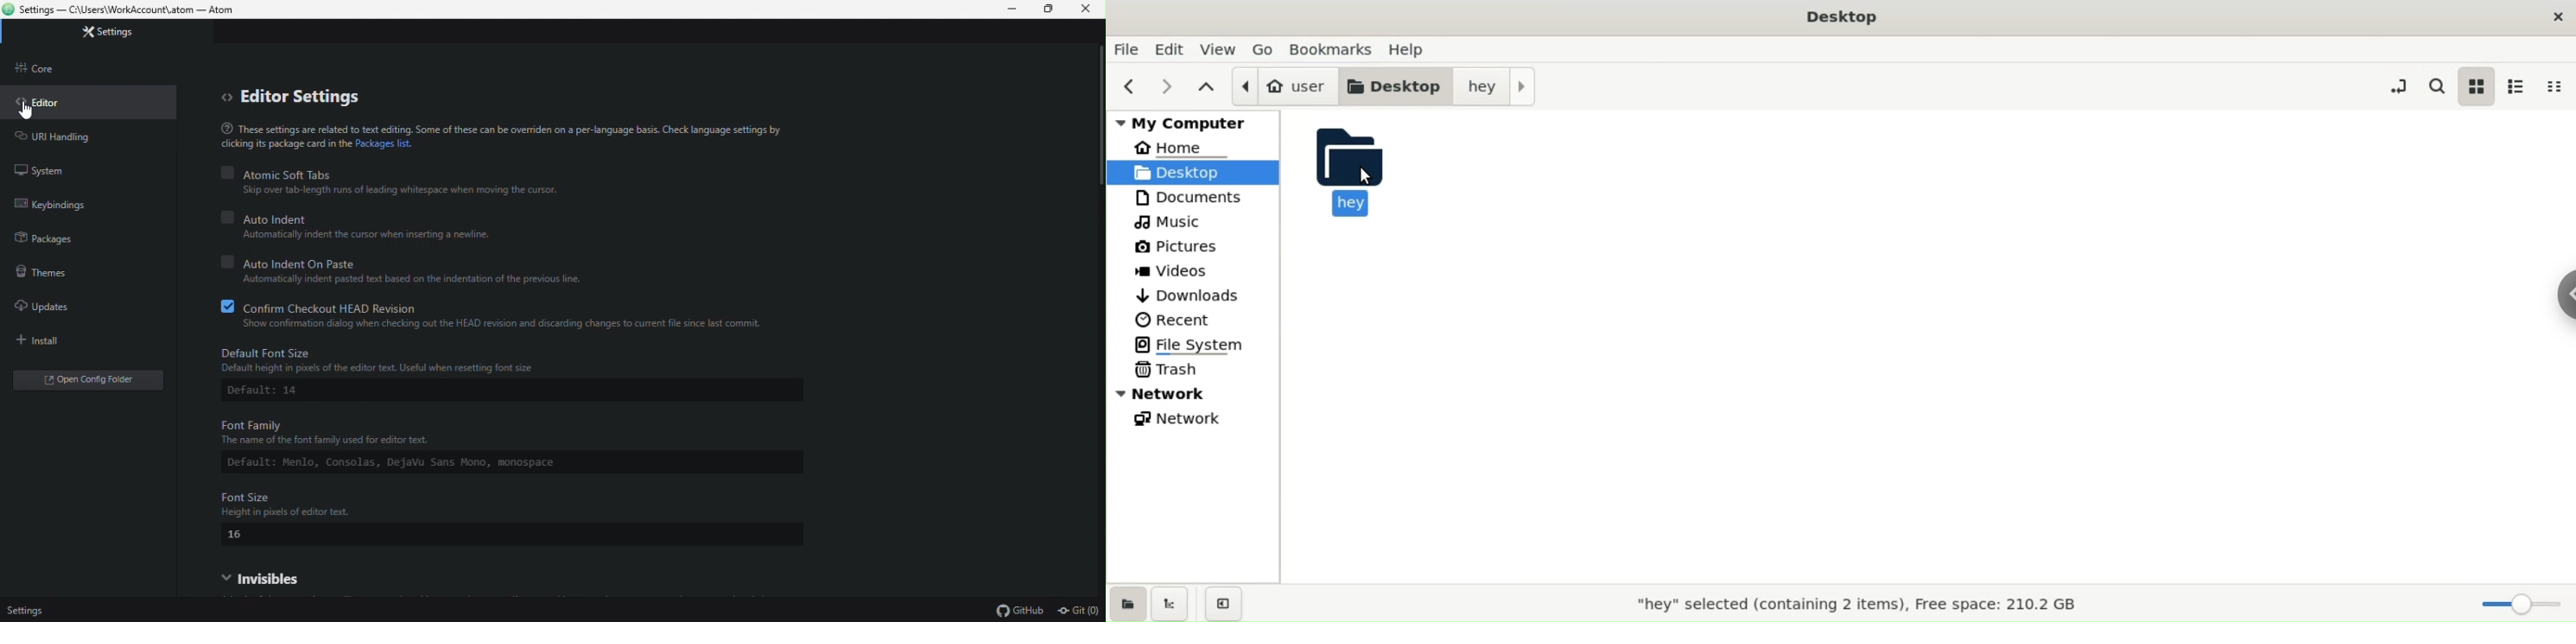 The width and height of the screenshot is (2576, 644). I want to click on home, so click(1185, 146).